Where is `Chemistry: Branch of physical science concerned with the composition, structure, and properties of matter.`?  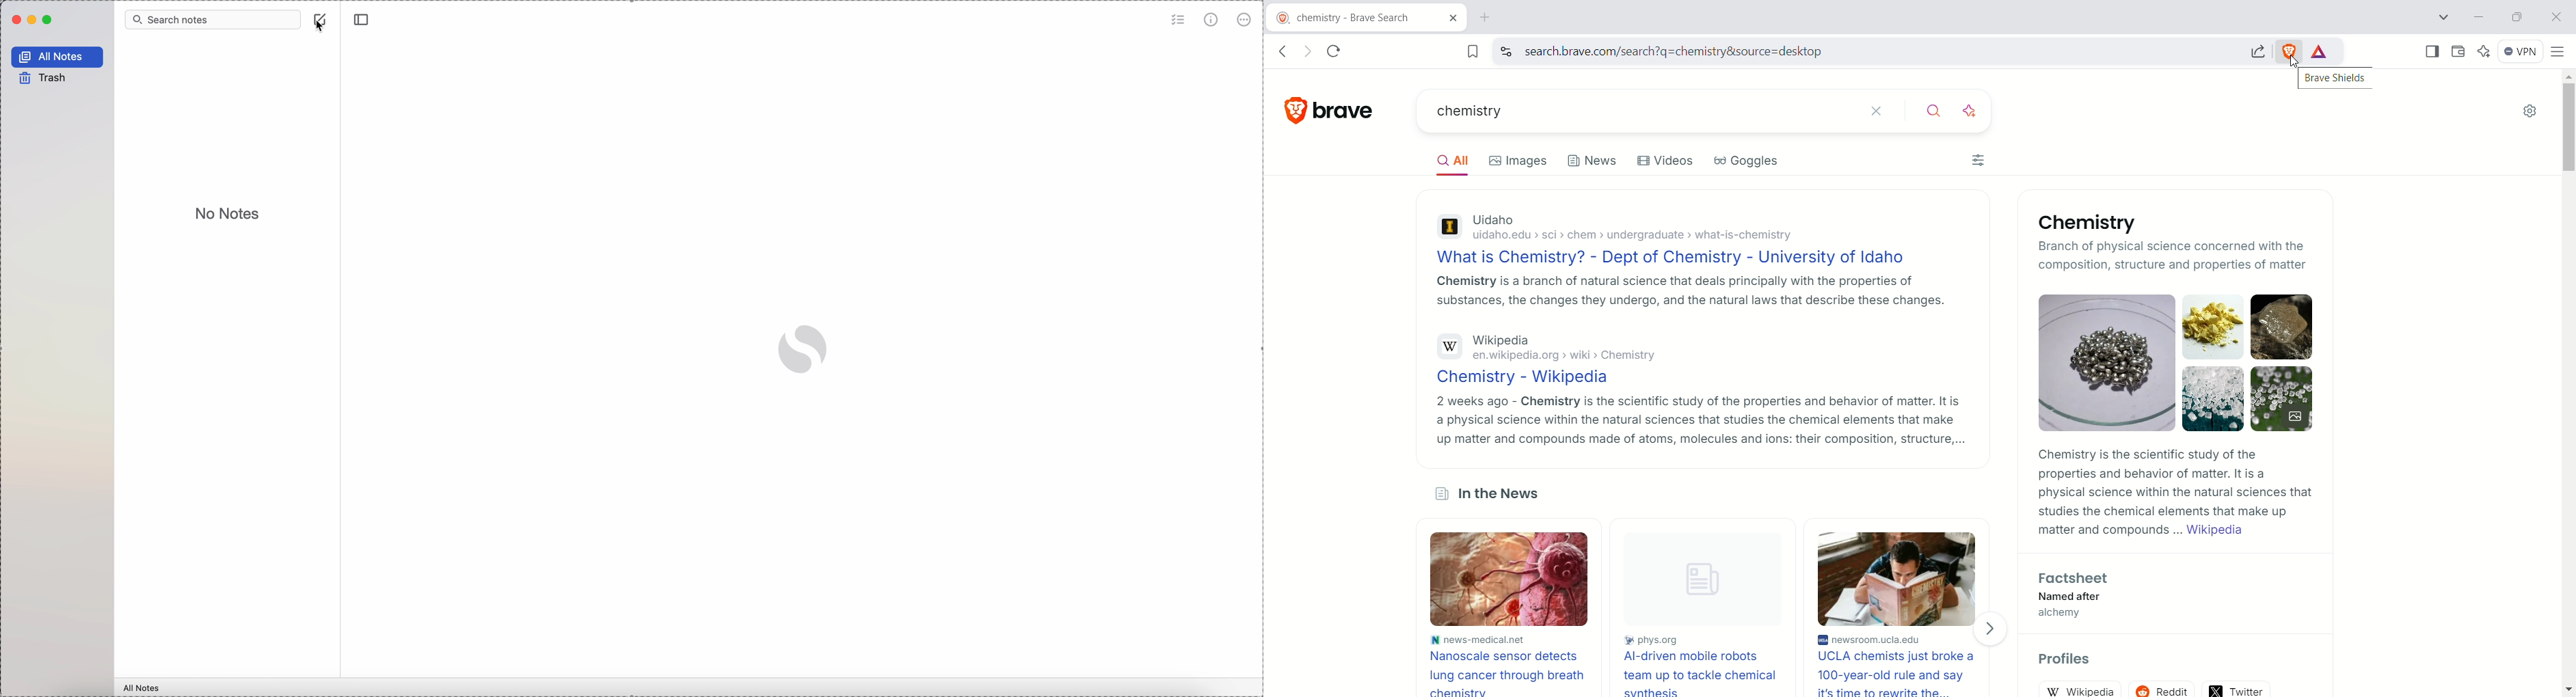
Chemistry: Branch of physical science concerned with the composition, structure, and properties of matter. is located at coordinates (2098, 244).